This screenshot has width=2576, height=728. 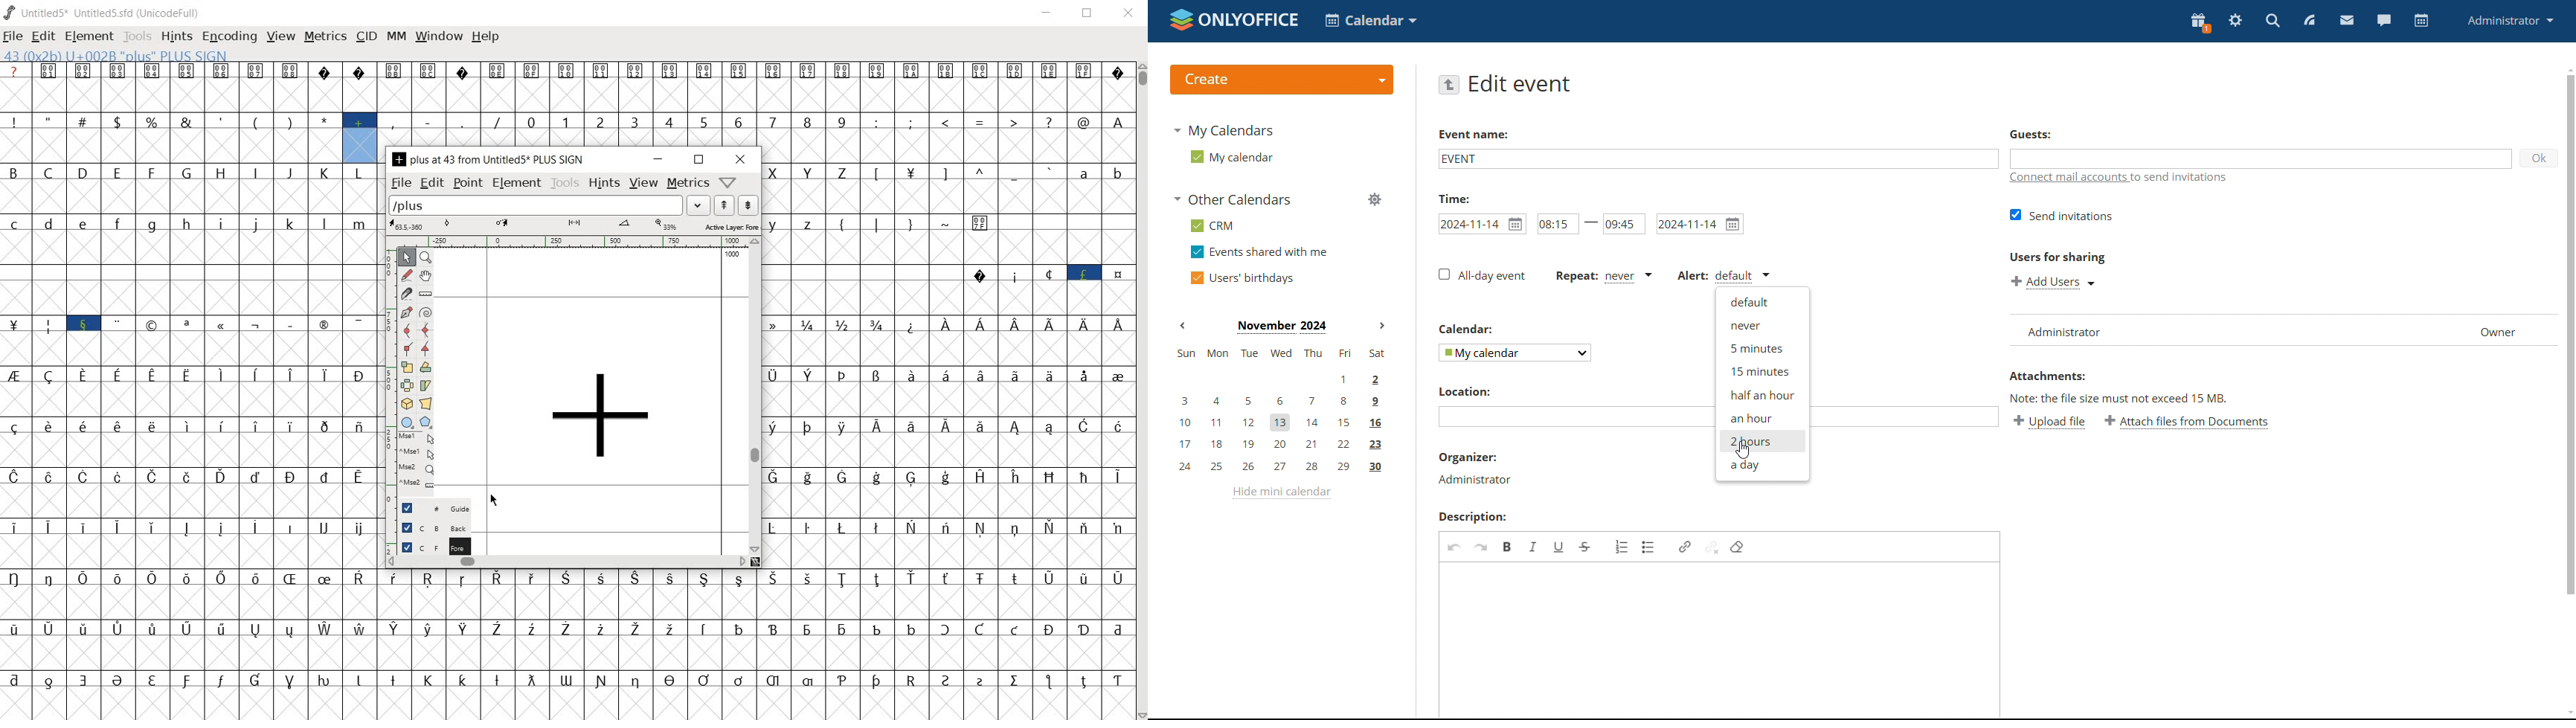 I want to click on mail, so click(x=2345, y=21).